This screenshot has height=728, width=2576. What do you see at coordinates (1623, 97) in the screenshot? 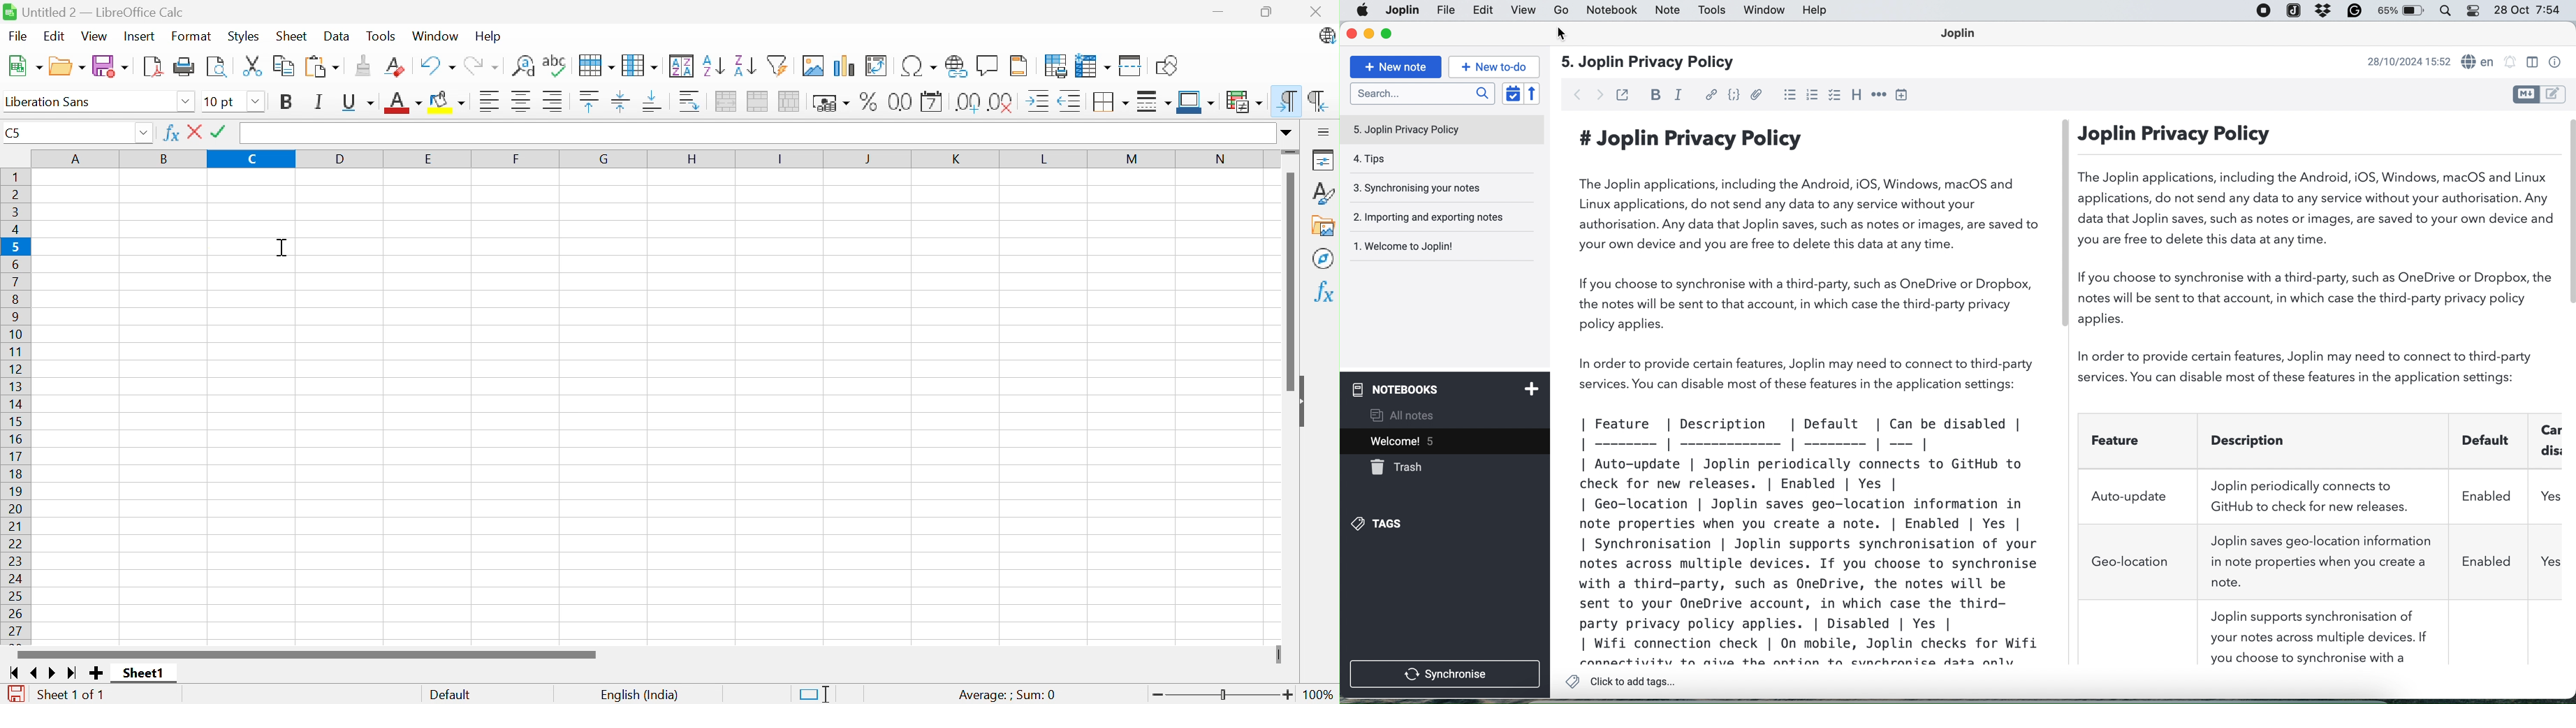
I see `toggle external editing` at bounding box center [1623, 97].